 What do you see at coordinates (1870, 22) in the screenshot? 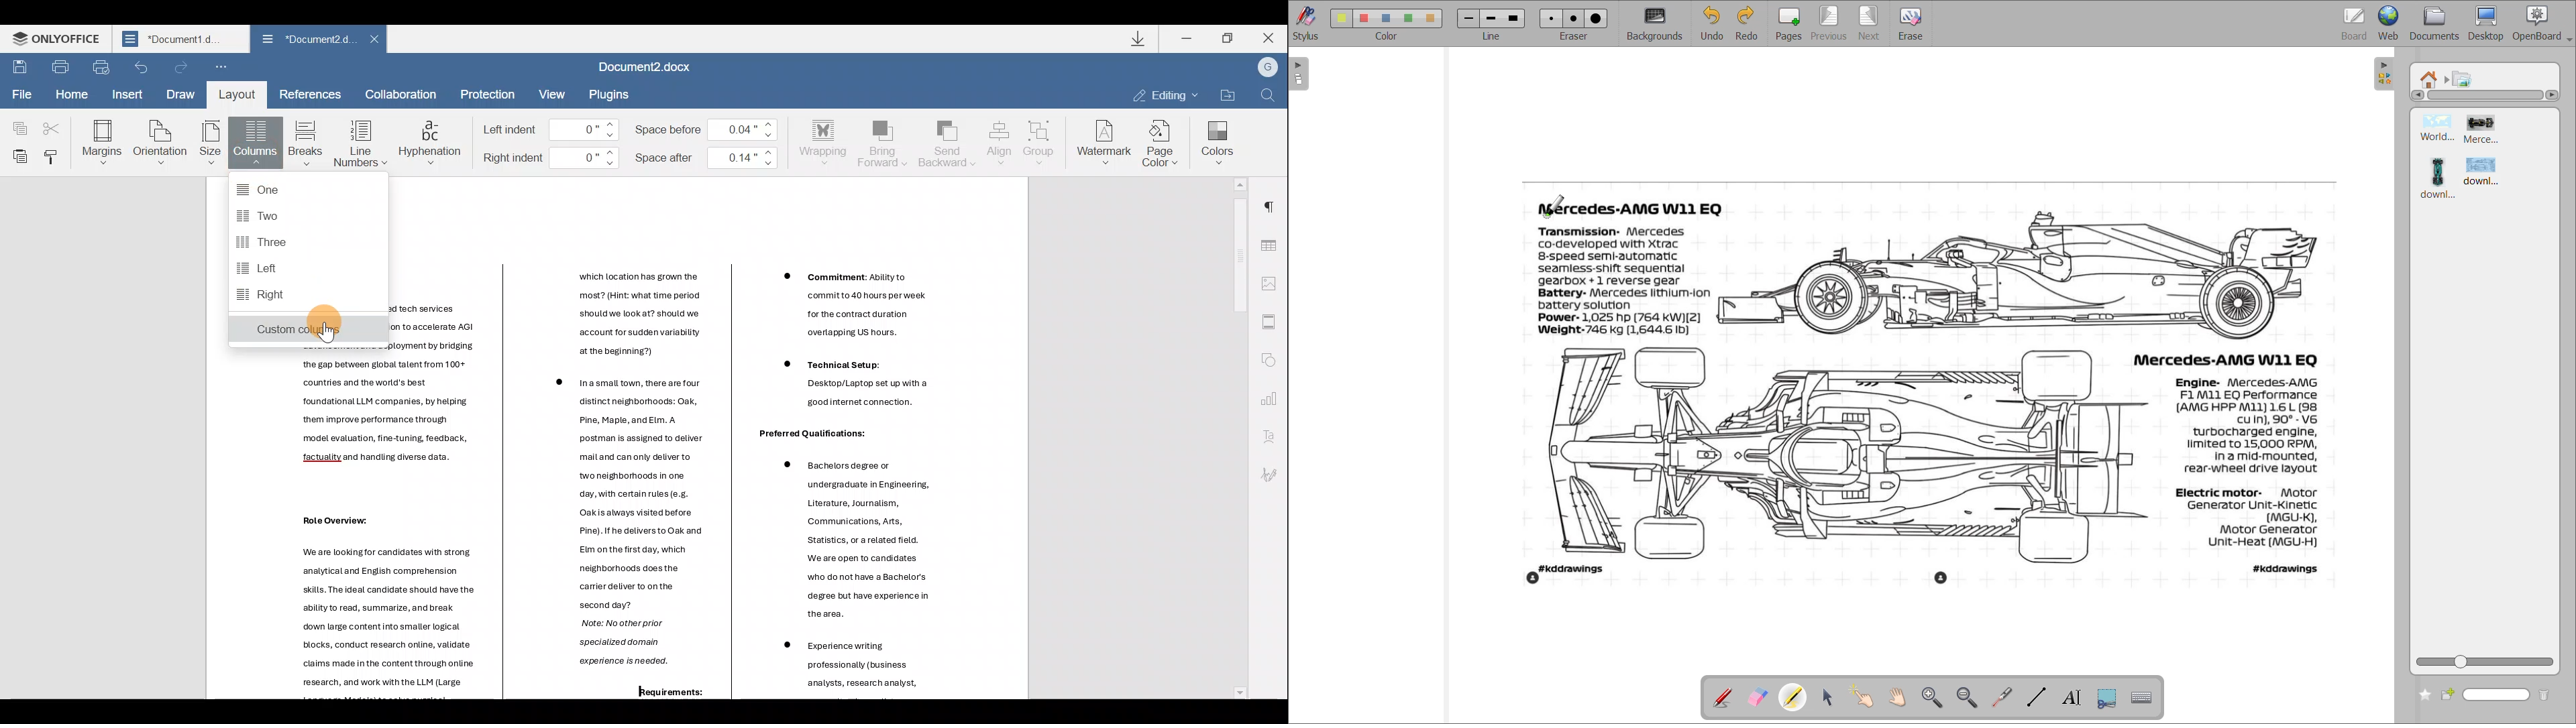
I see `next` at bounding box center [1870, 22].